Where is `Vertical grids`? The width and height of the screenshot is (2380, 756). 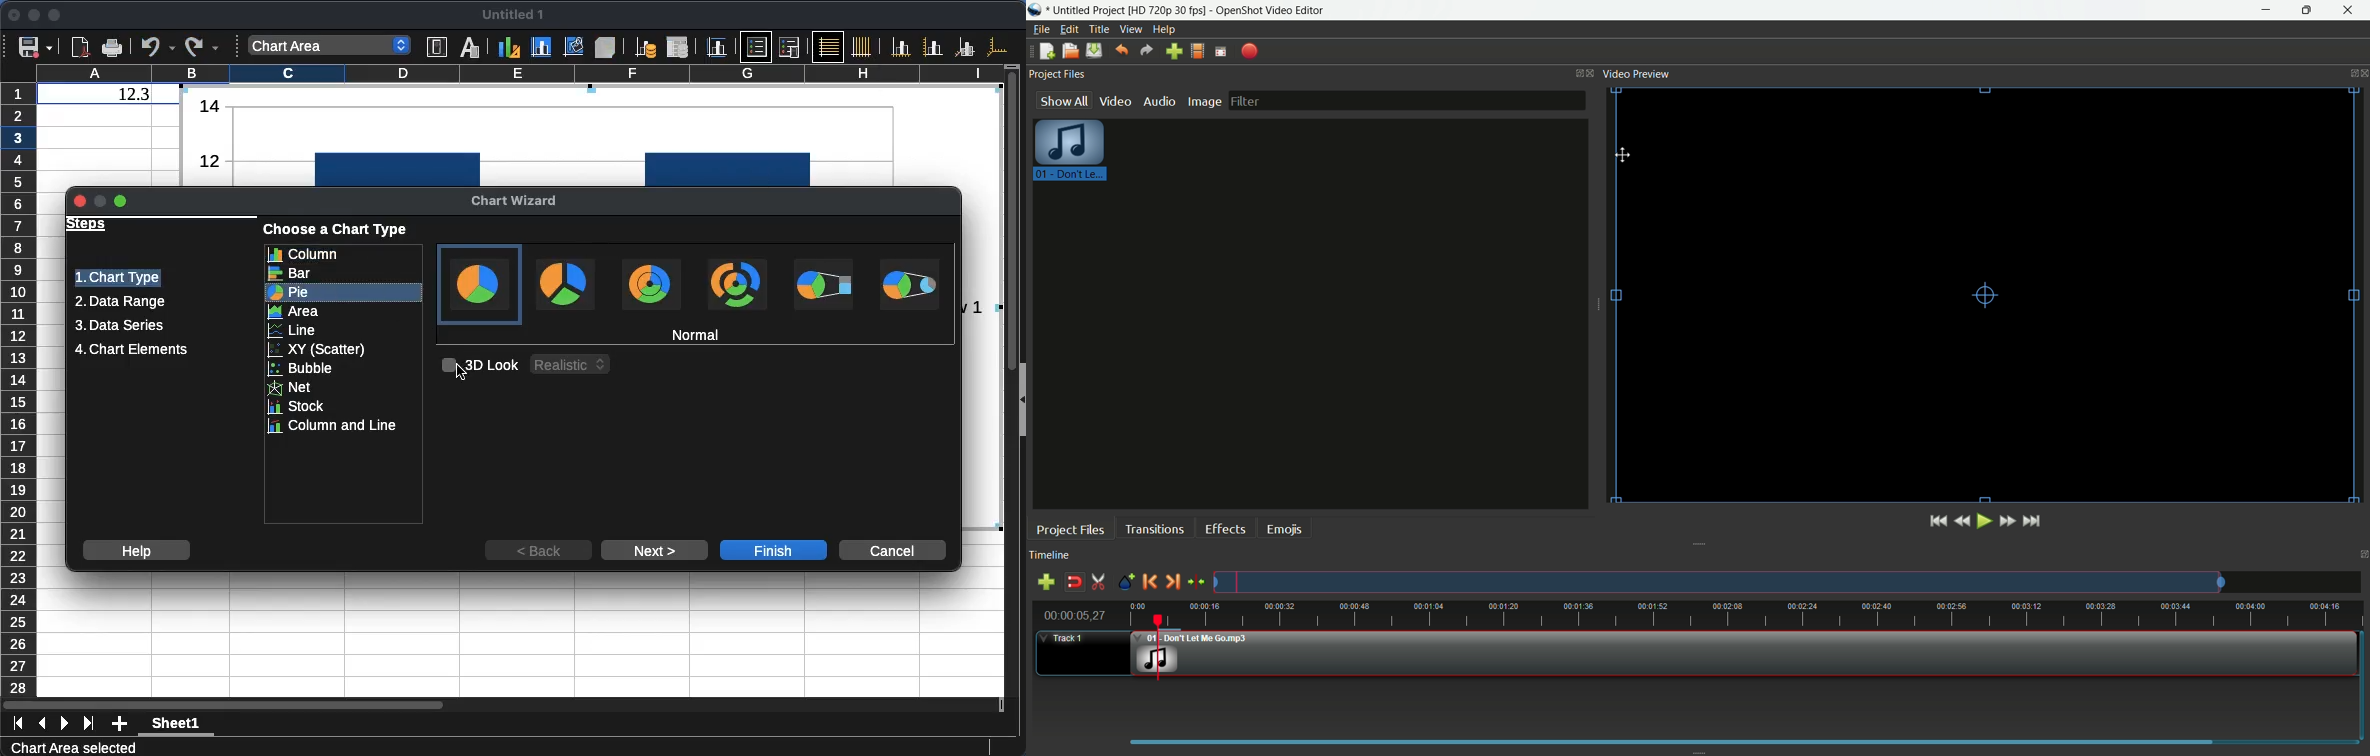
Vertical grids is located at coordinates (862, 46).